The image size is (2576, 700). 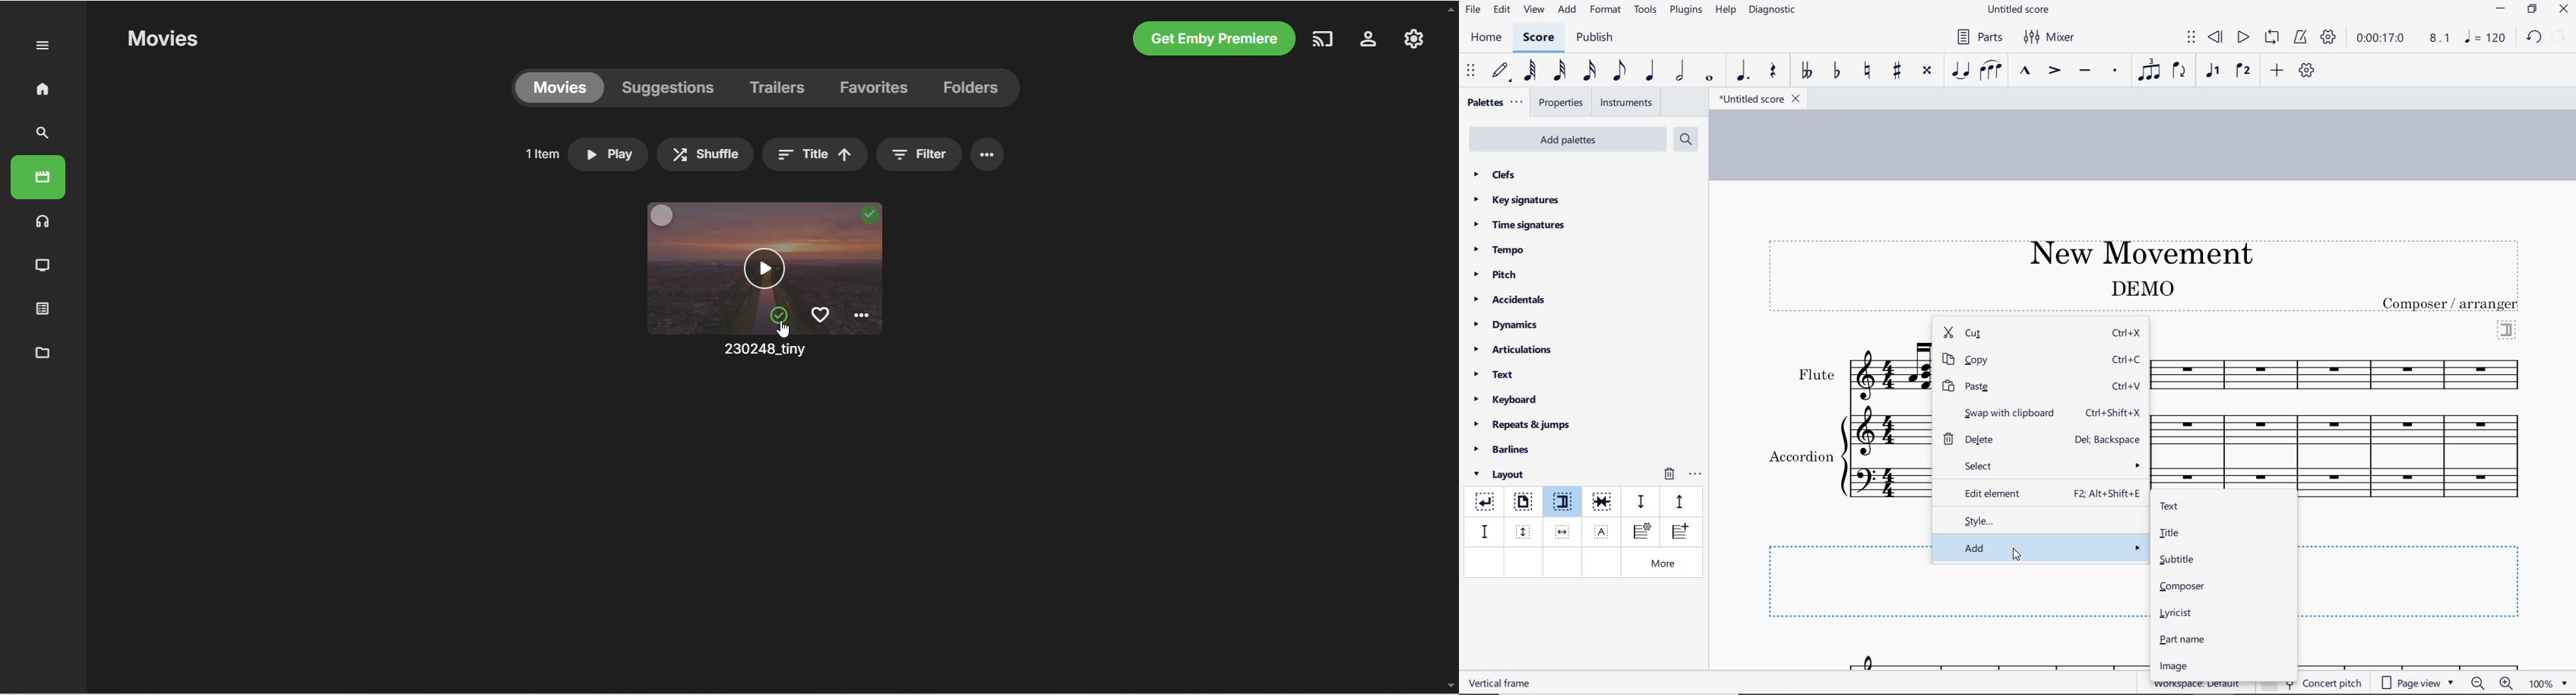 What do you see at coordinates (783, 329) in the screenshot?
I see `cursor` at bounding box center [783, 329].